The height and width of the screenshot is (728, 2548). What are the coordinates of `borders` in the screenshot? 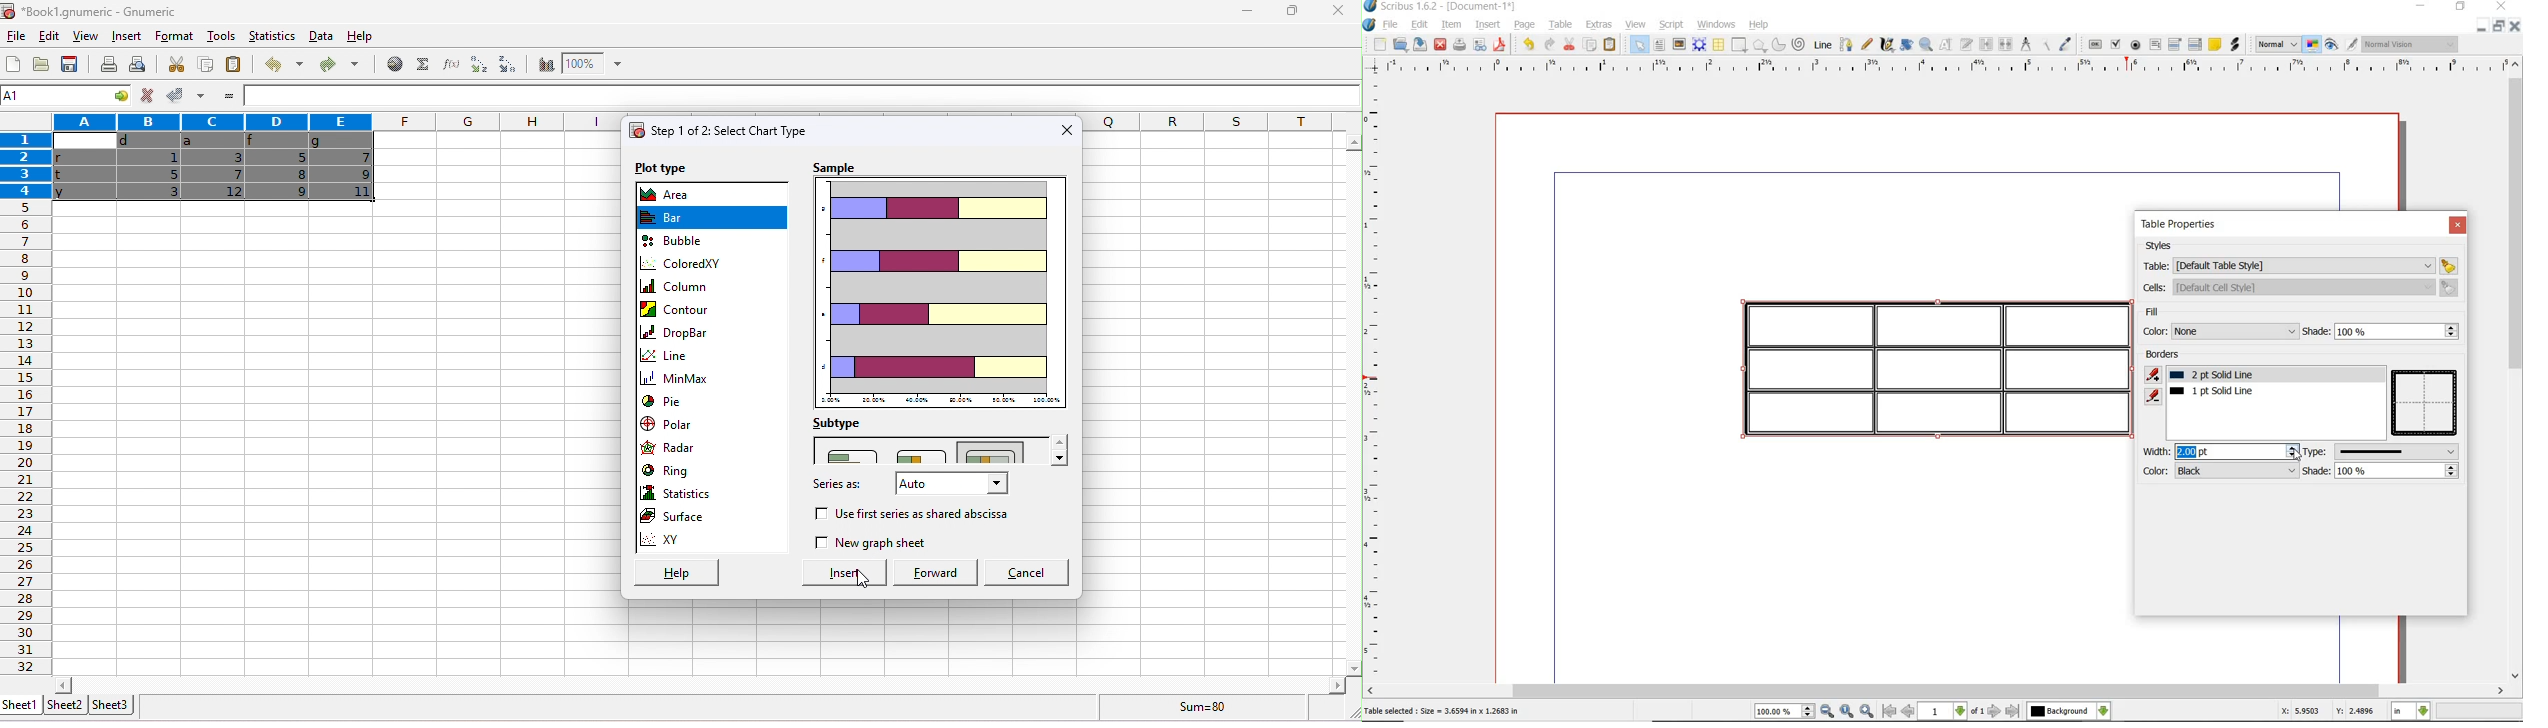 It's located at (2166, 355).